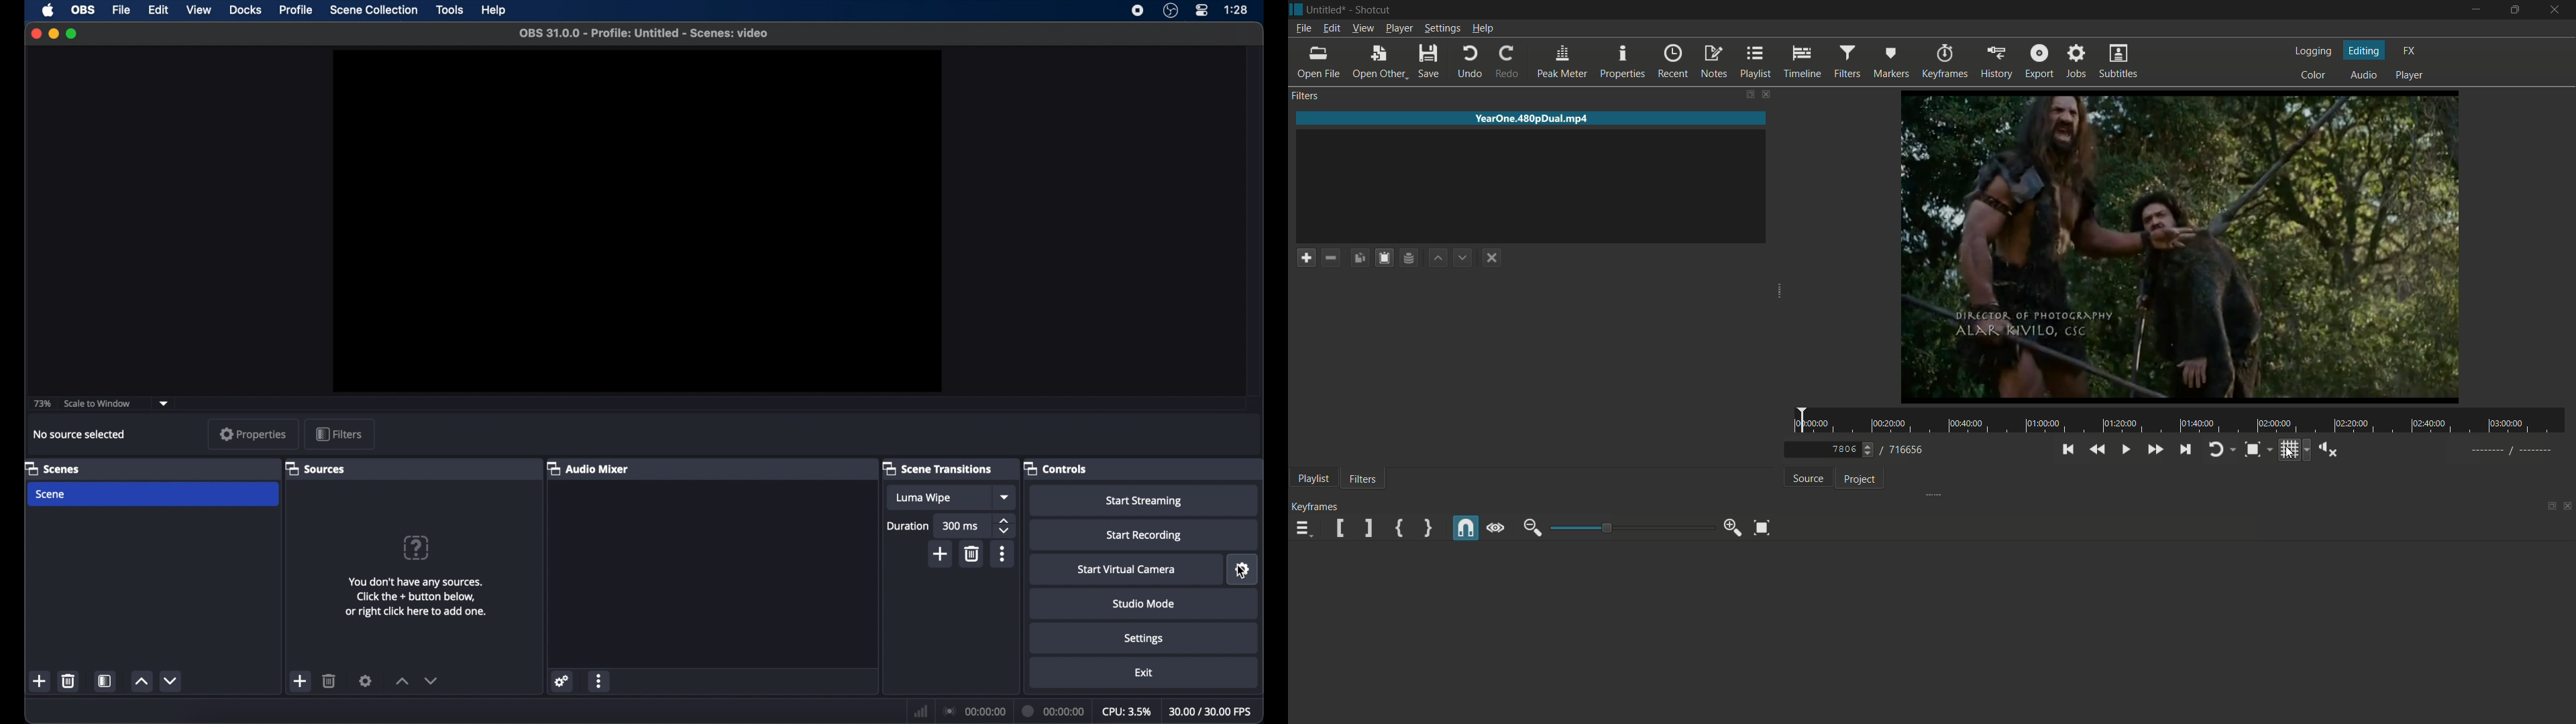 This screenshot has height=728, width=2576. I want to click on start recording, so click(1144, 534).